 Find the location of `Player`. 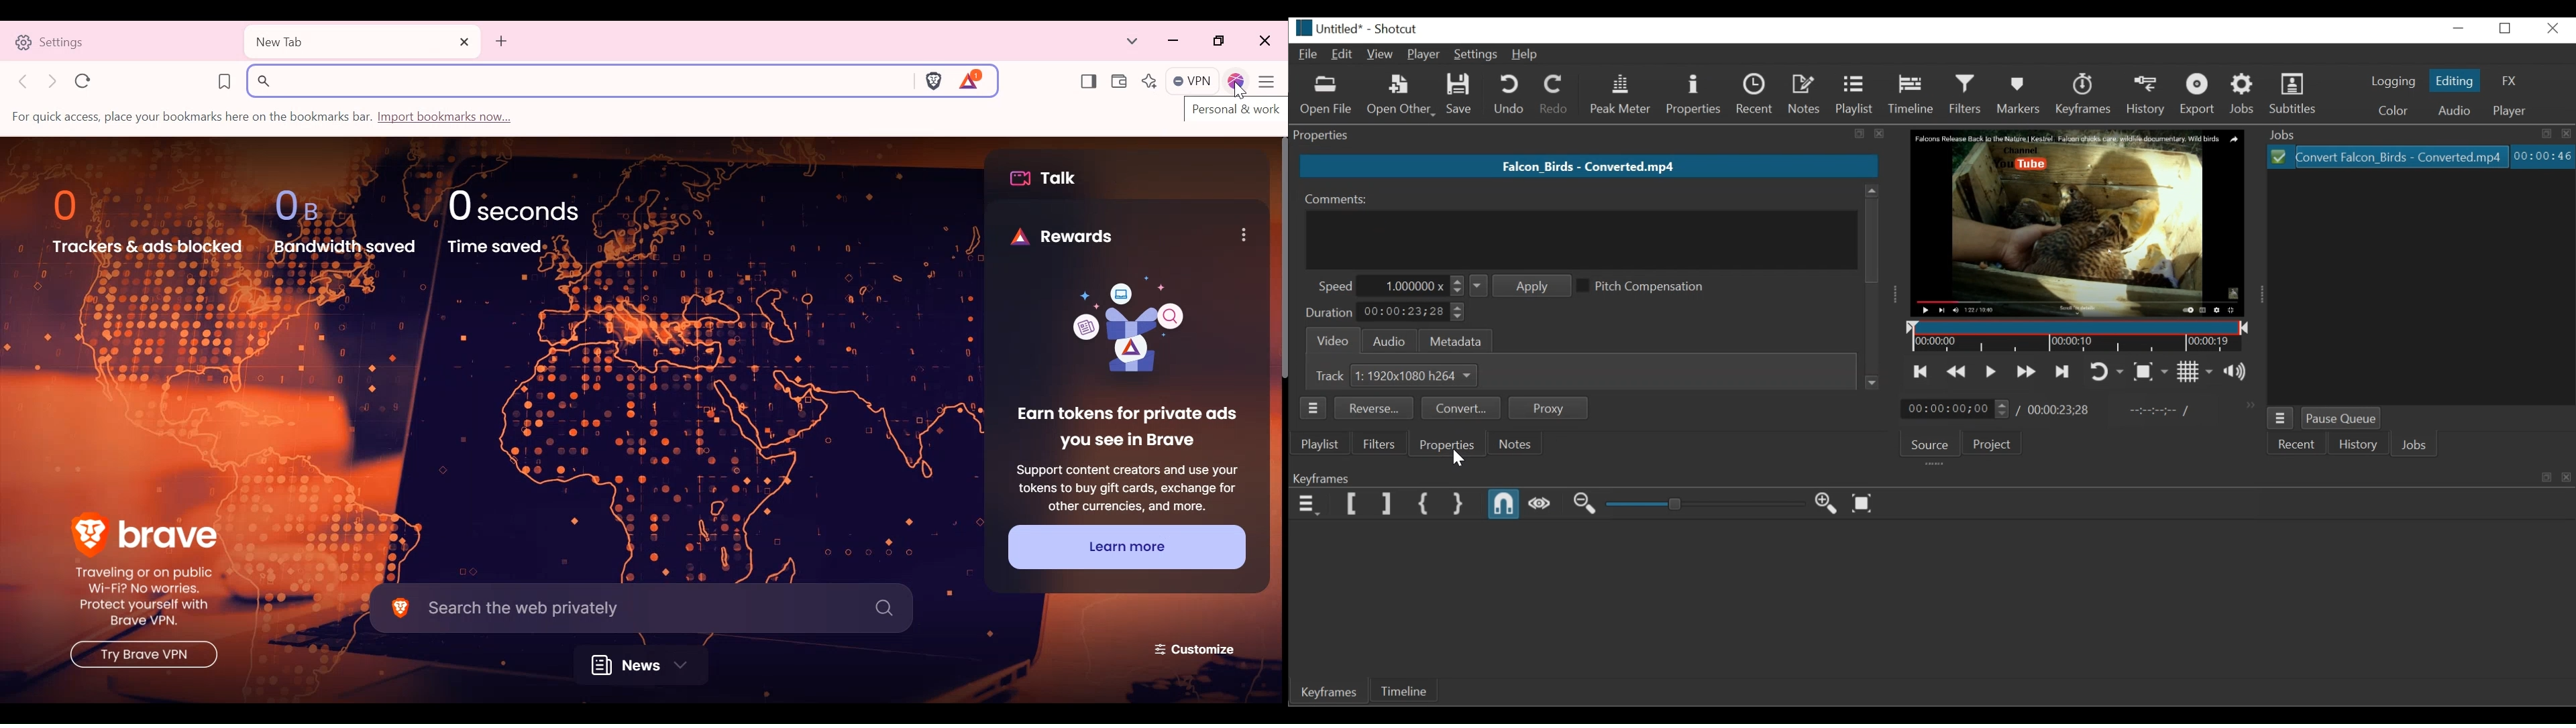

Player is located at coordinates (2516, 111).